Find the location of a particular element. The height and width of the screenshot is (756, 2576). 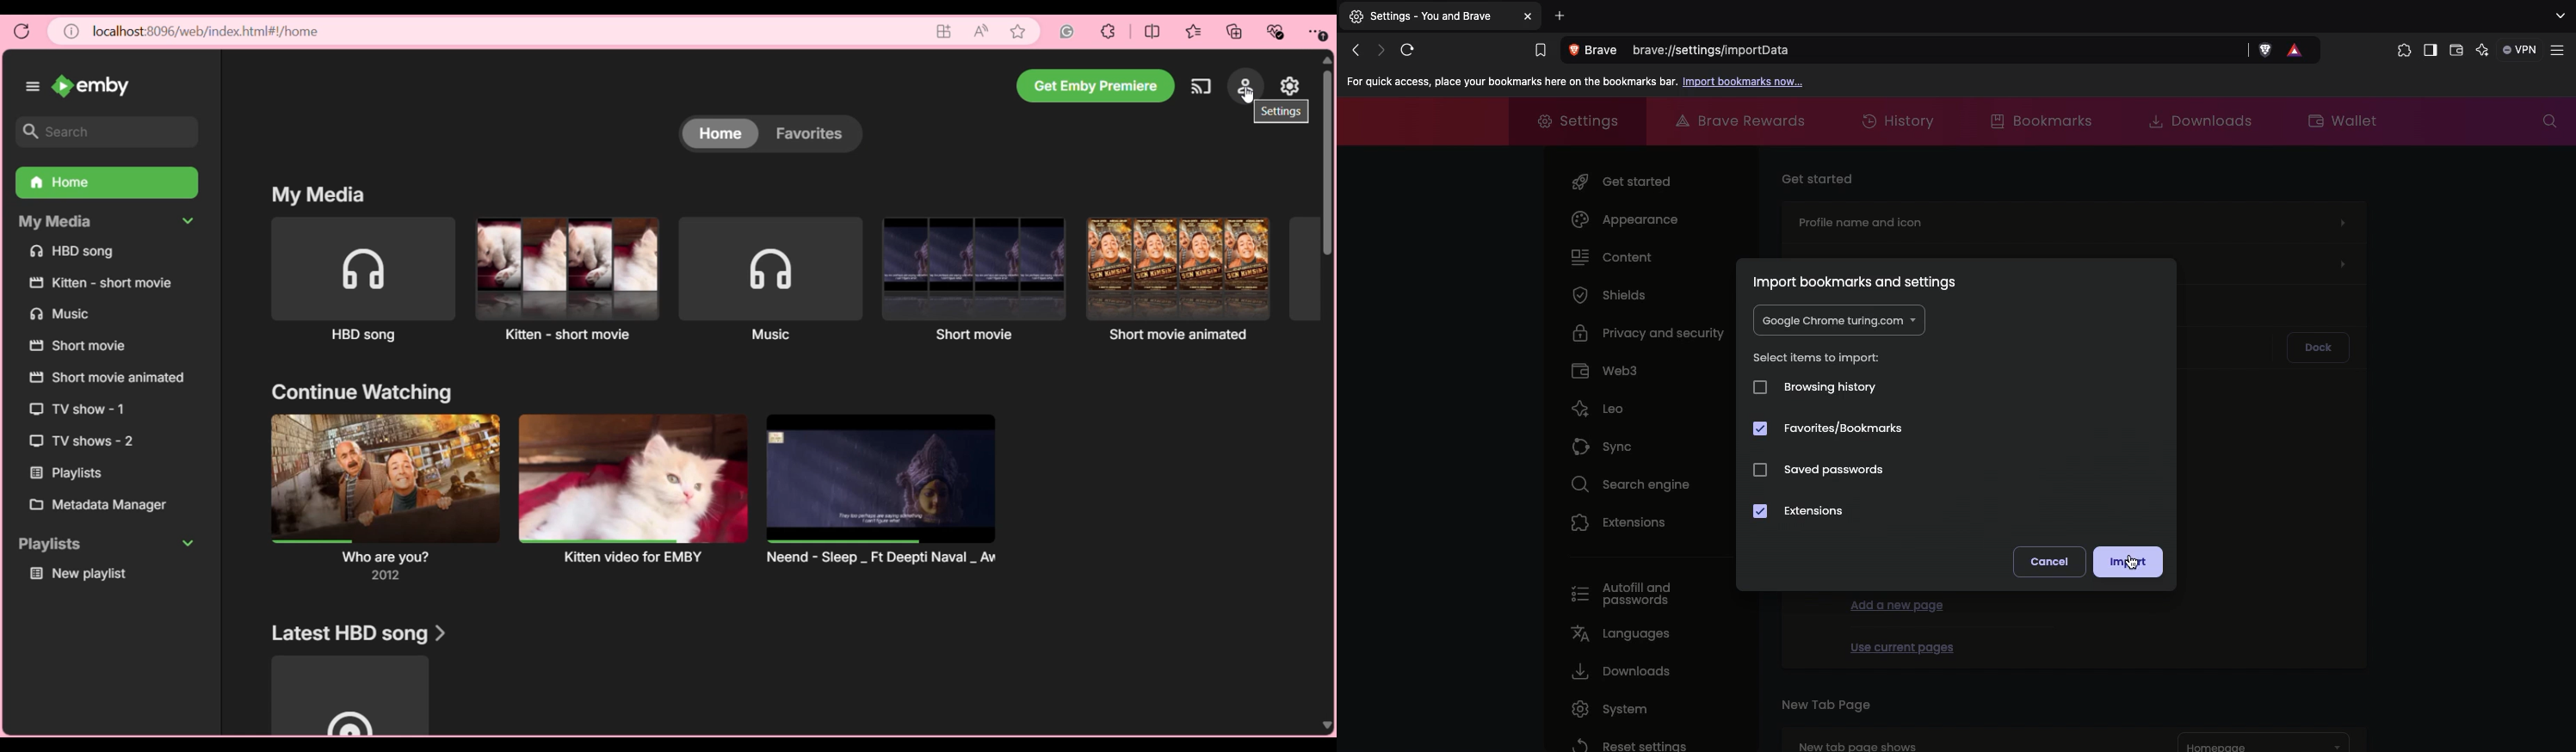

kitten-short movie is located at coordinates (561, 279).